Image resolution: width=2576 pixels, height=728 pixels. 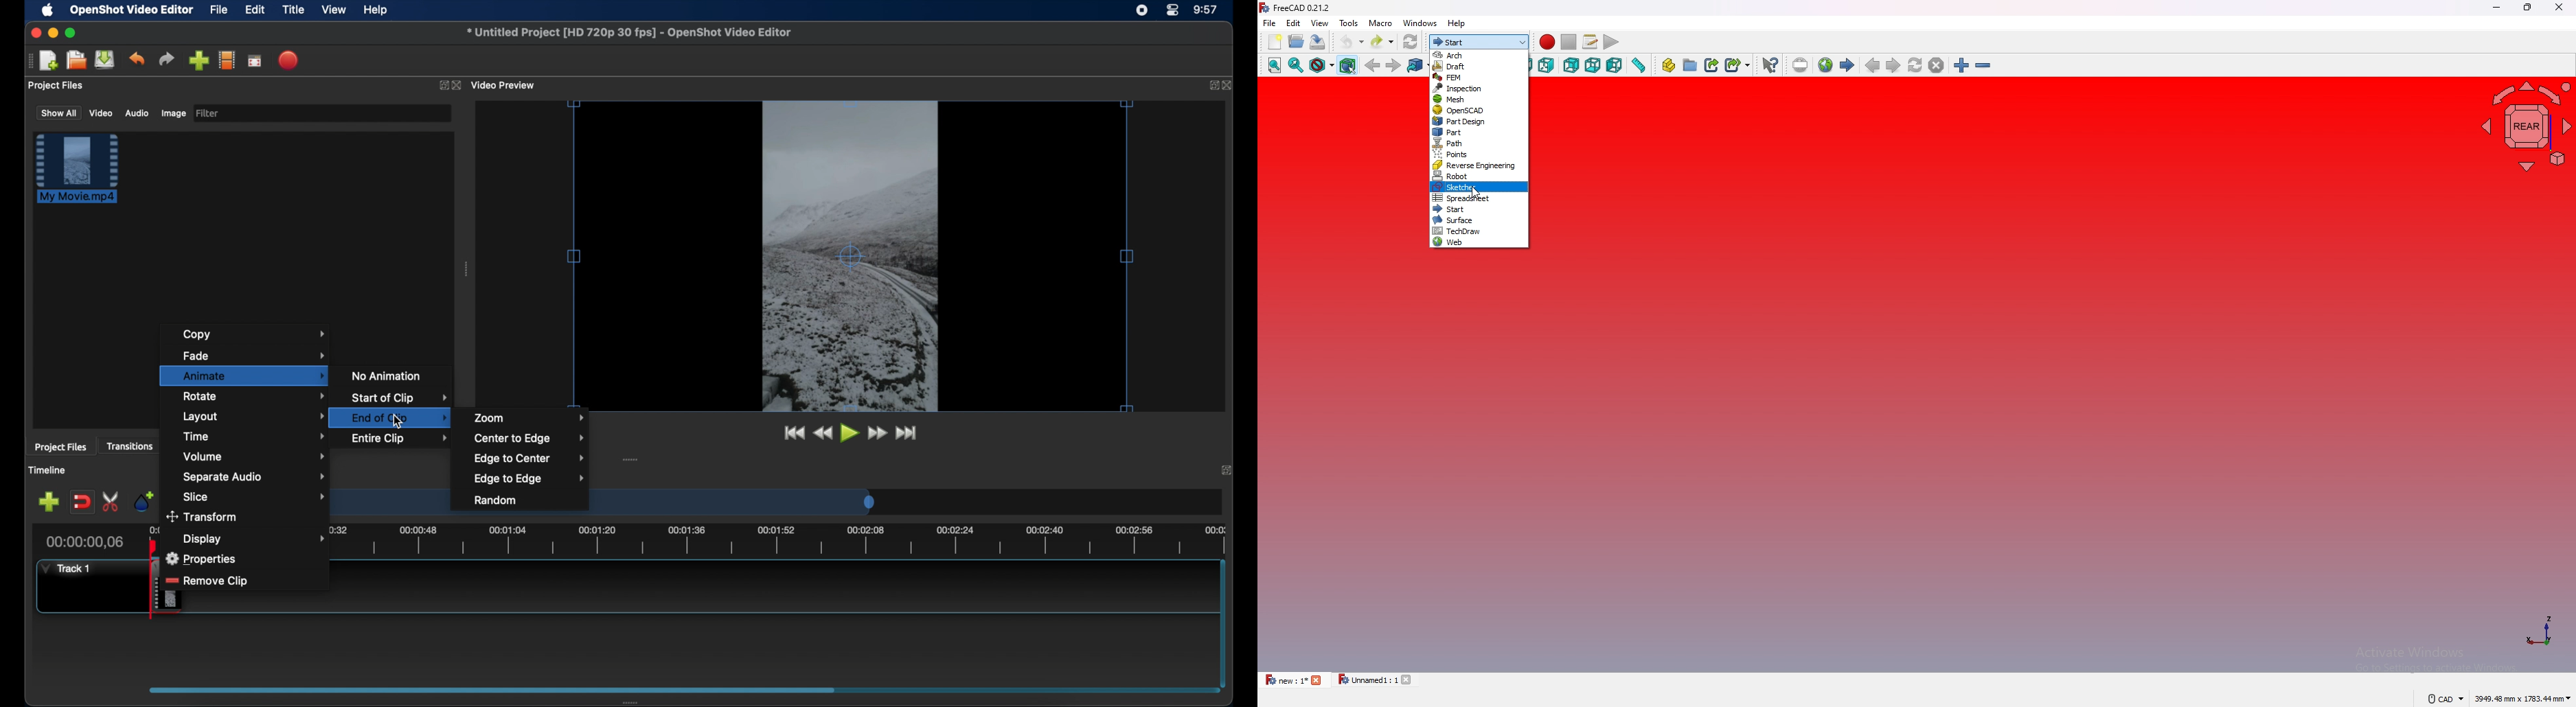 I want to click on no animation, so click(x=387, y=375).